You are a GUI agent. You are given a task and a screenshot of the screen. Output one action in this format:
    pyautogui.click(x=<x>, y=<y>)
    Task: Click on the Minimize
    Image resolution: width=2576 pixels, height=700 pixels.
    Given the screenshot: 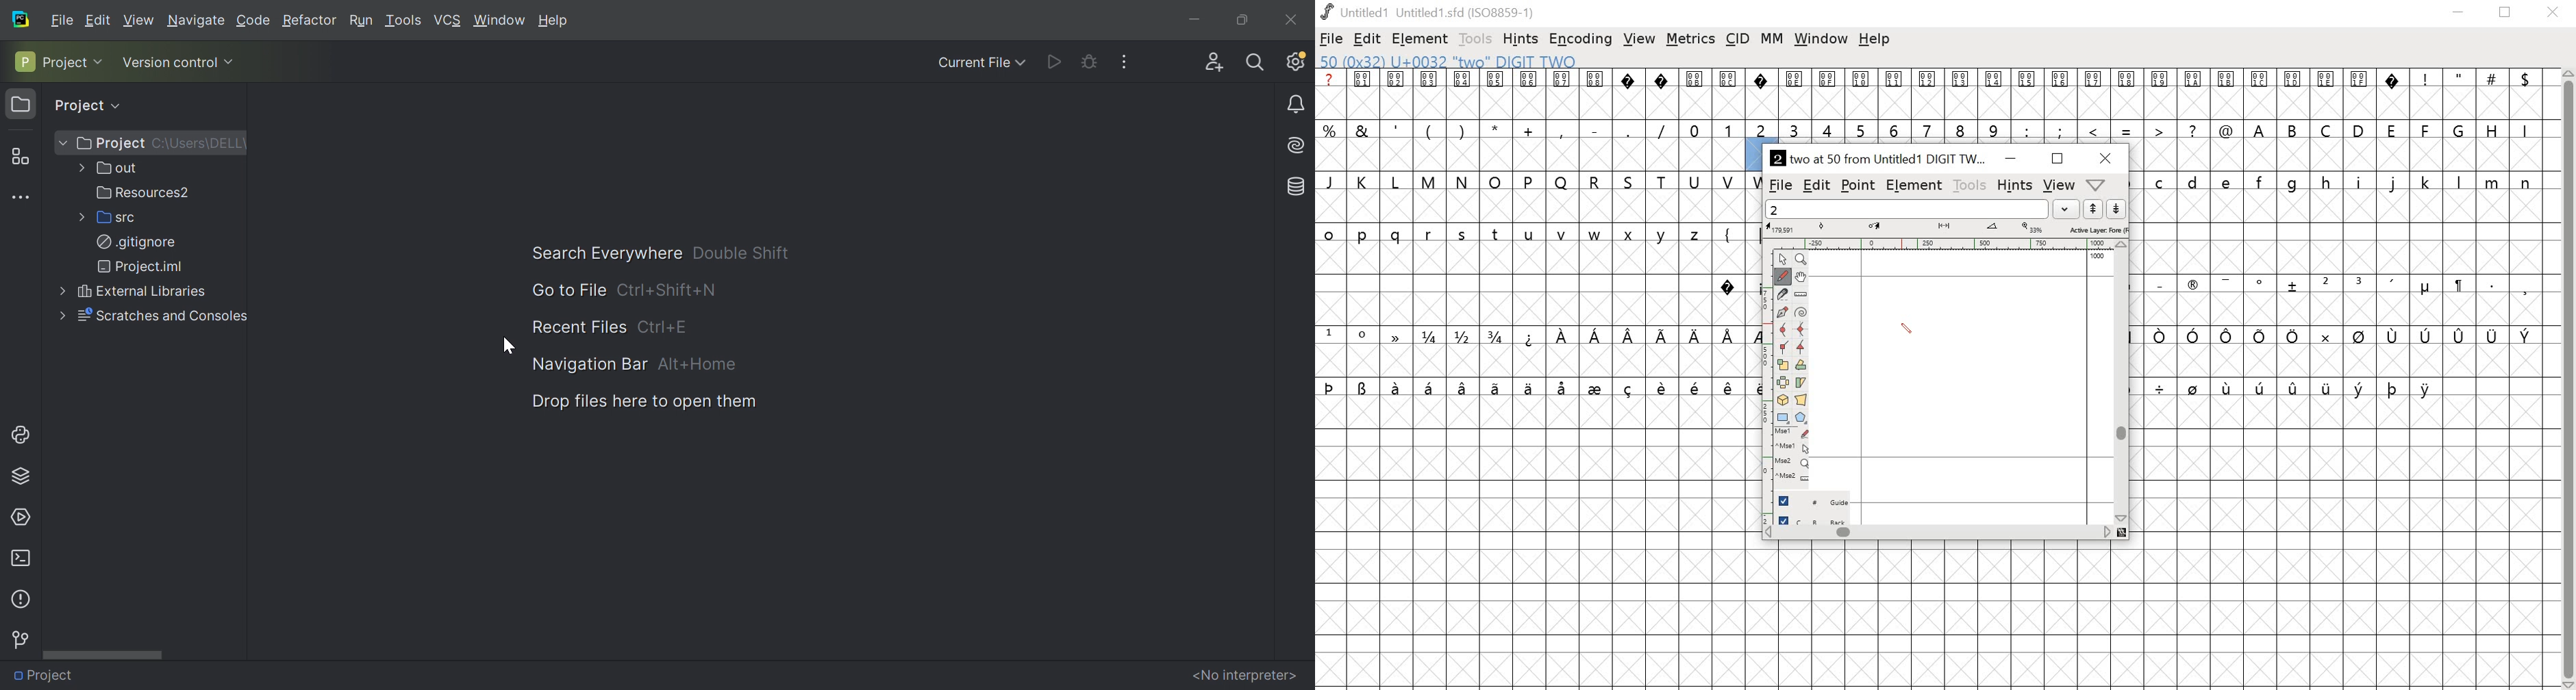 What is the action you would take?
    pyautogui.click(x=1192, y=18)
    